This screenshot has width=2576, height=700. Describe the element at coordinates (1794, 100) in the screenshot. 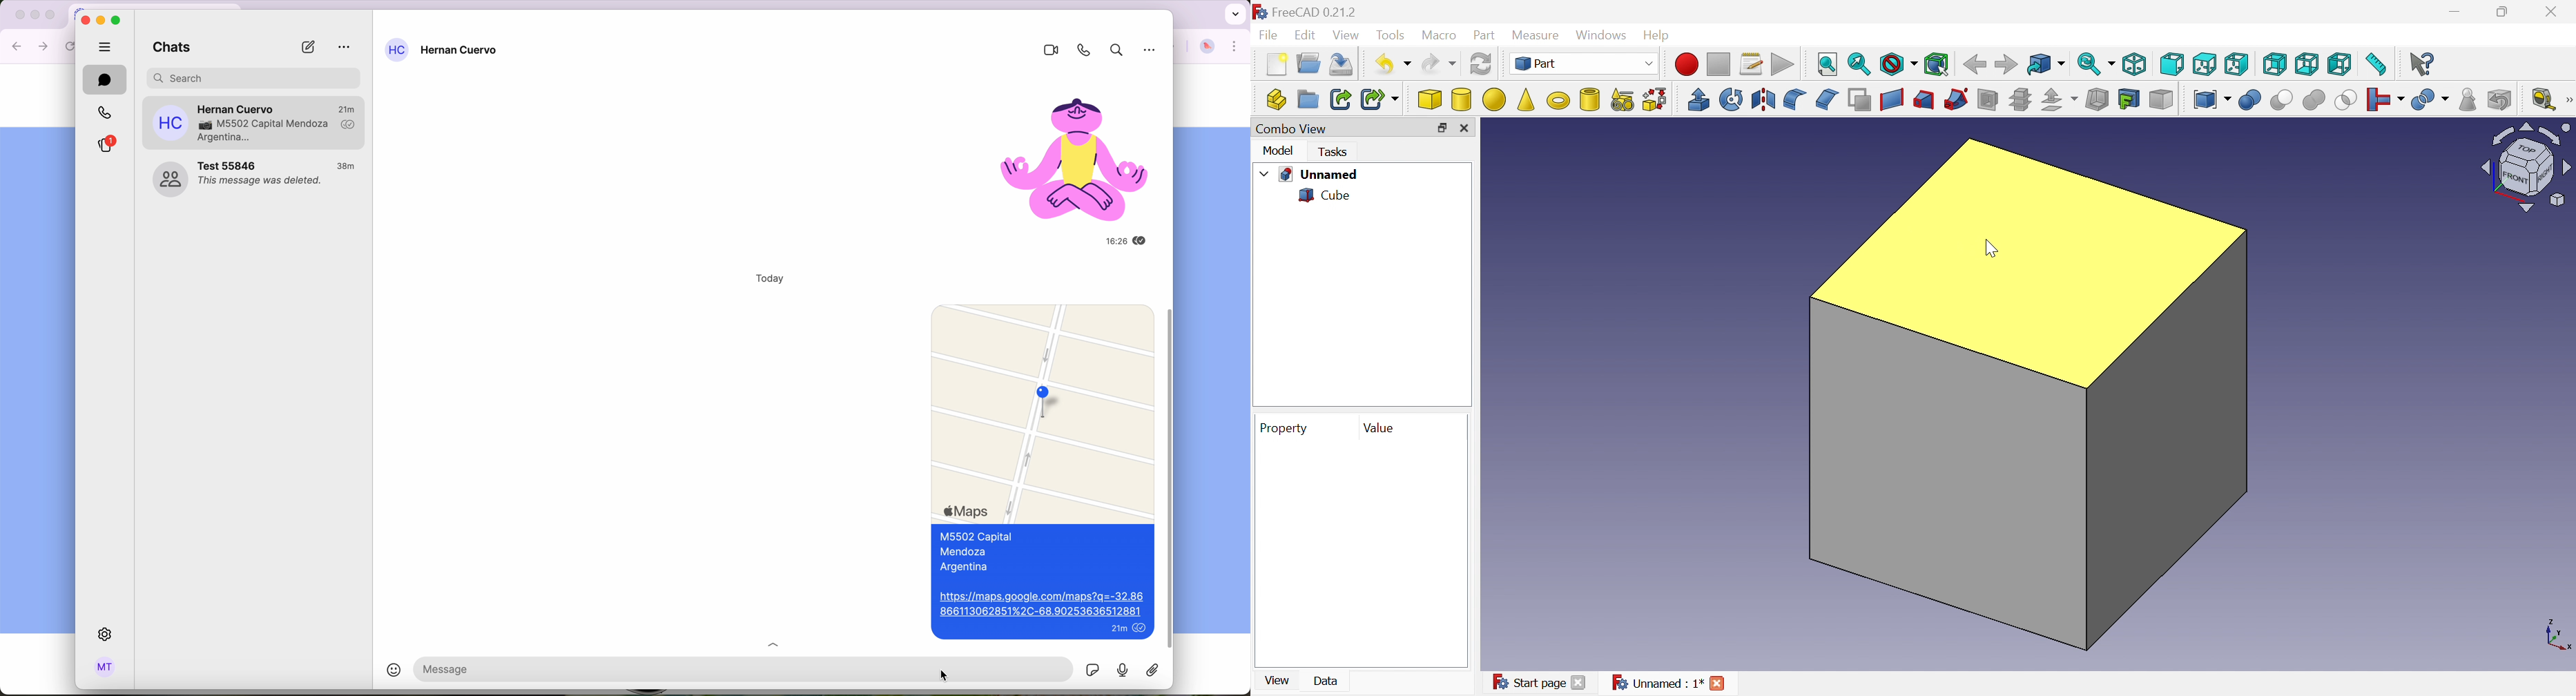

I see `Fillet` at that location.